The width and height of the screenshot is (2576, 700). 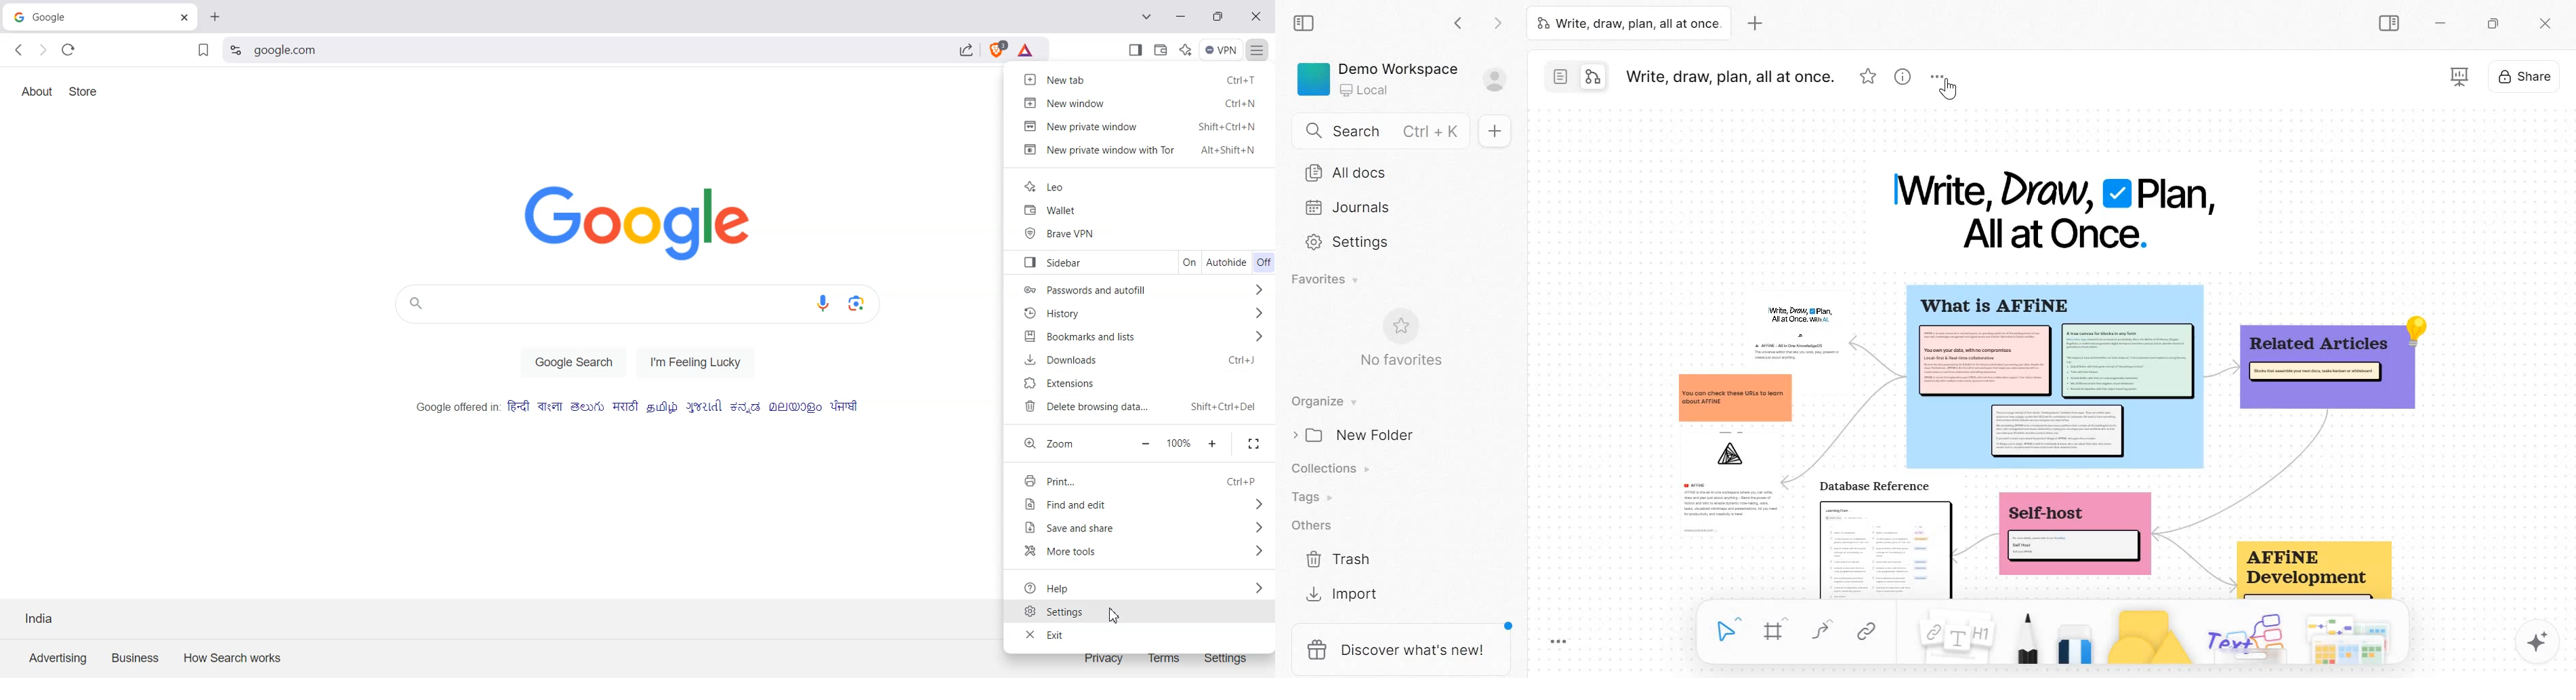 I want to click on mind map, so click(x=2048, y=441).